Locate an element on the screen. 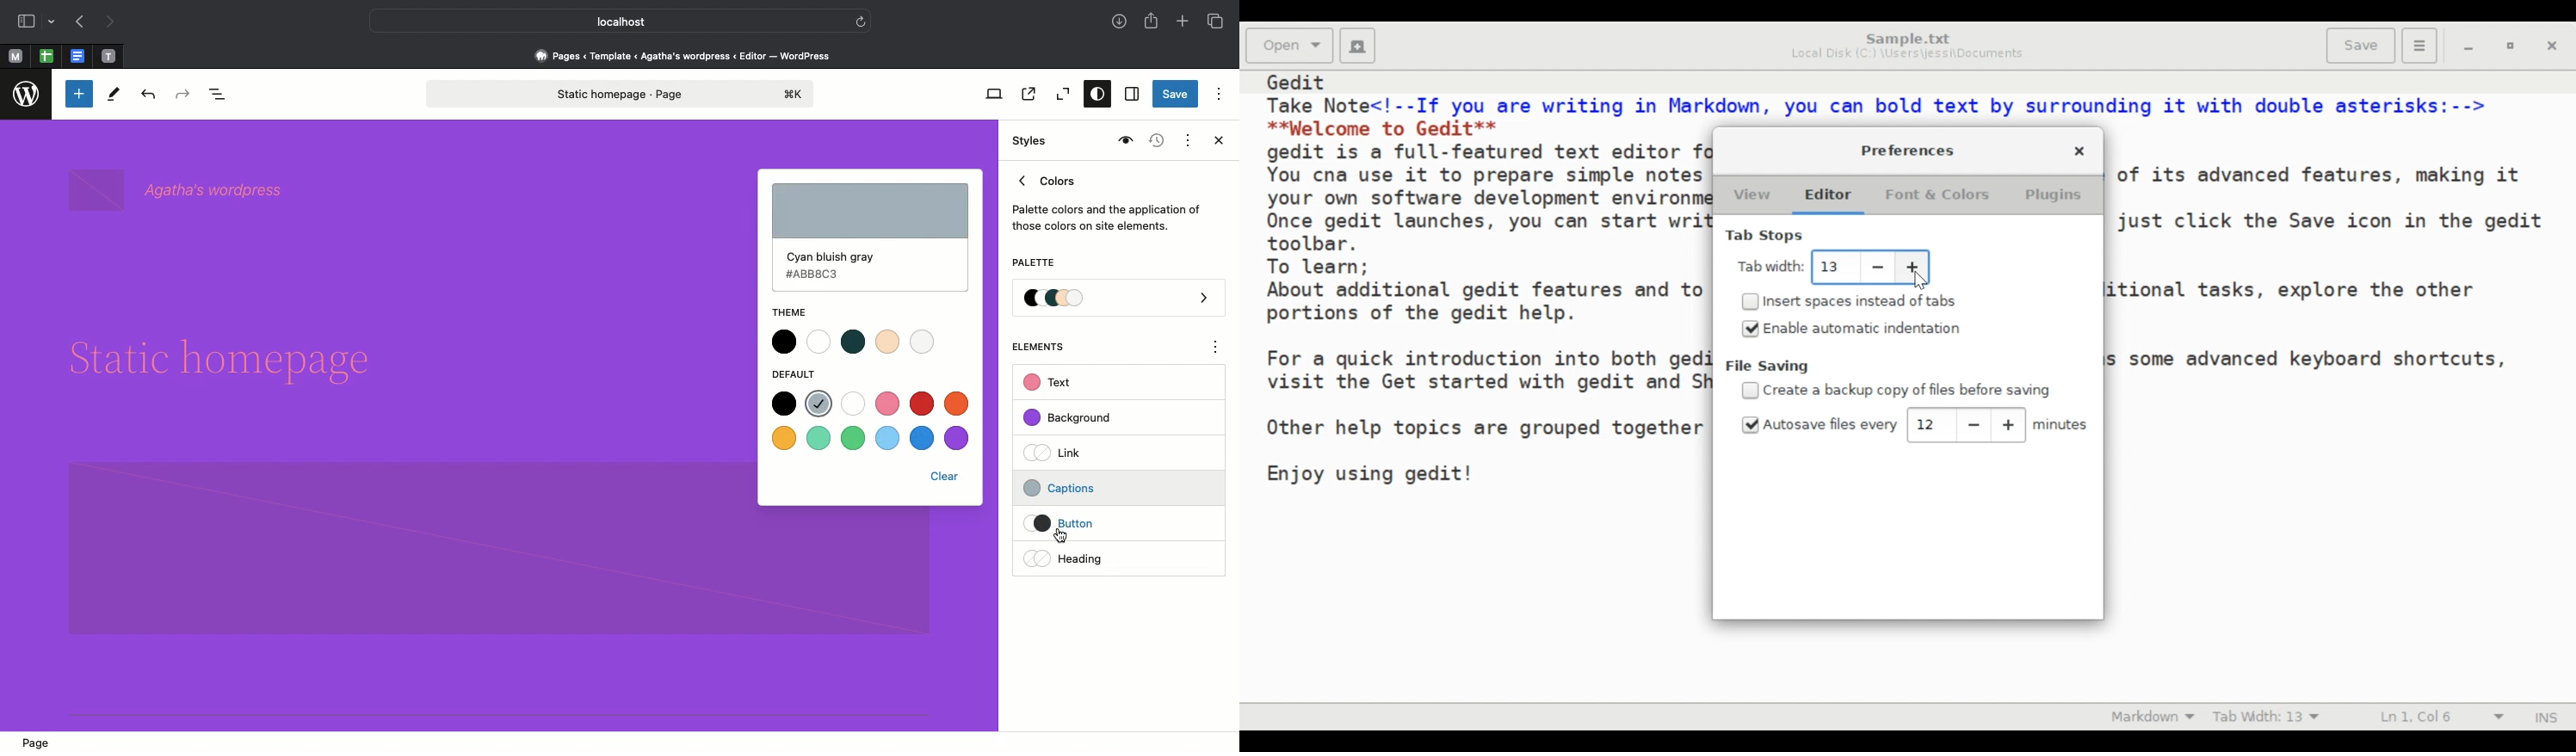 The width and height of the screenshot is (2576, 756). Background is located at coordinates (1076, 418).